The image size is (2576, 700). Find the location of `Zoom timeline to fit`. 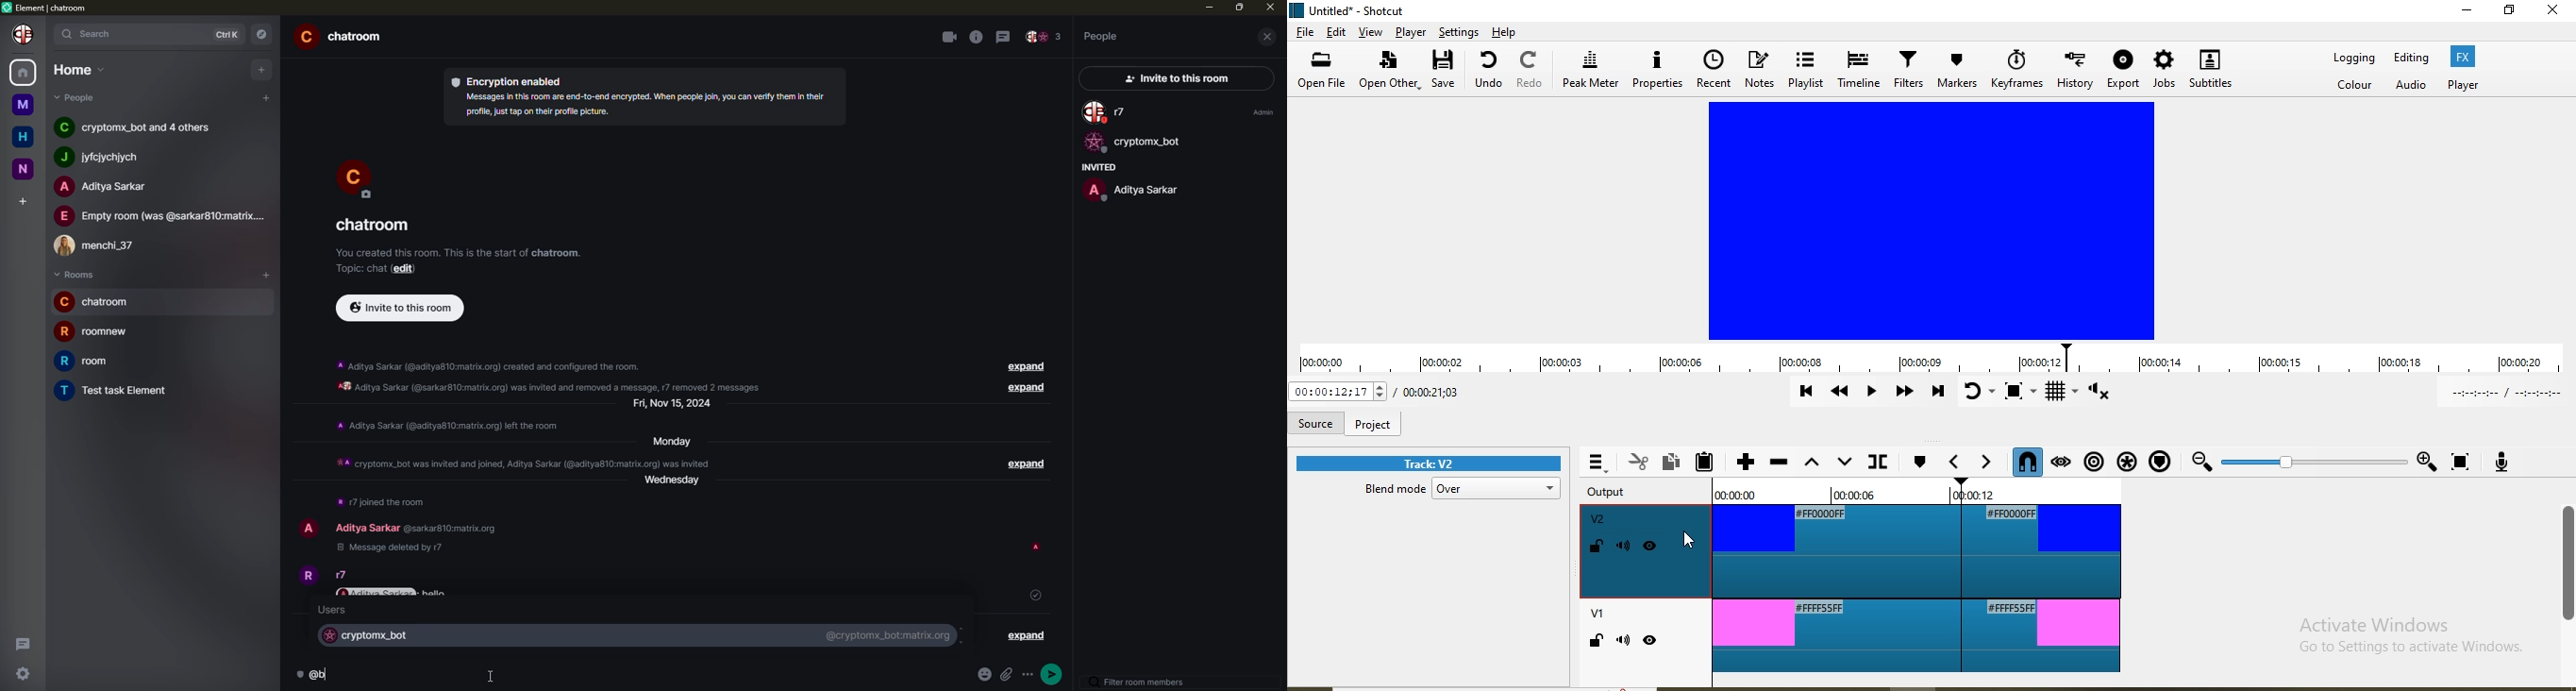

Zoom timeline to fit is located at coordinates (2459, 458).